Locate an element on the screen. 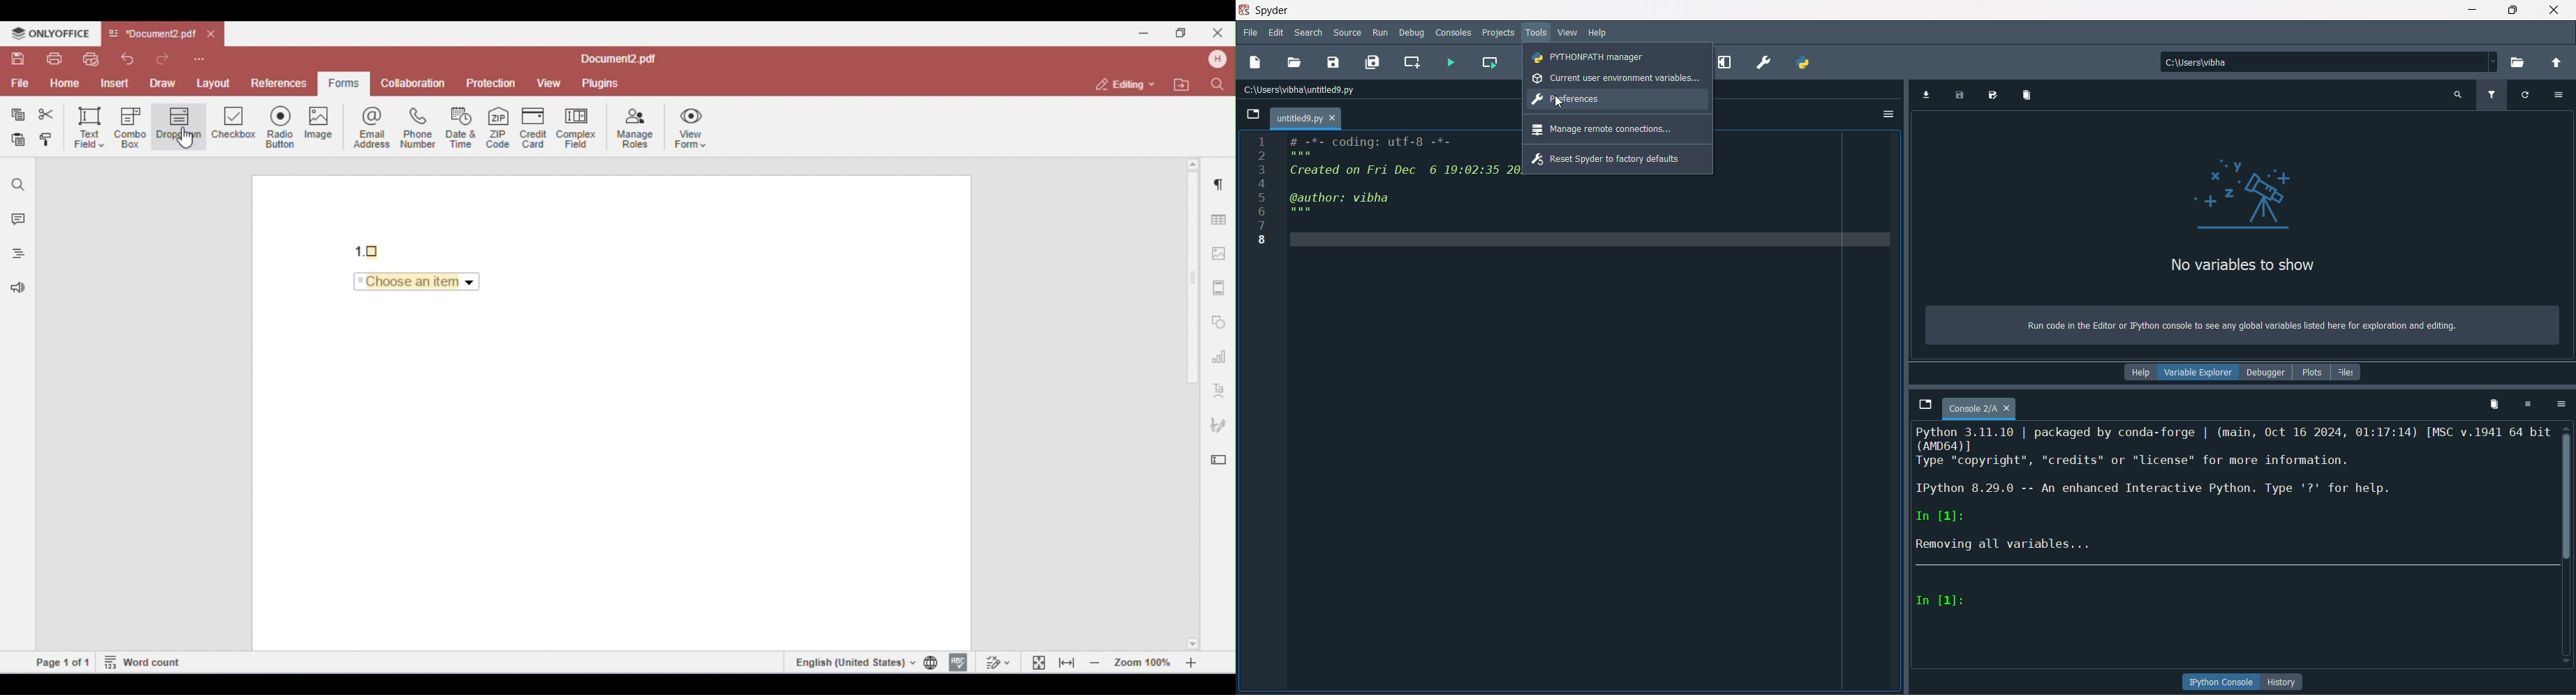 Image resolution: width=2576 pixels, height=700 pixels. File path is located at coordinates (1302, 89).